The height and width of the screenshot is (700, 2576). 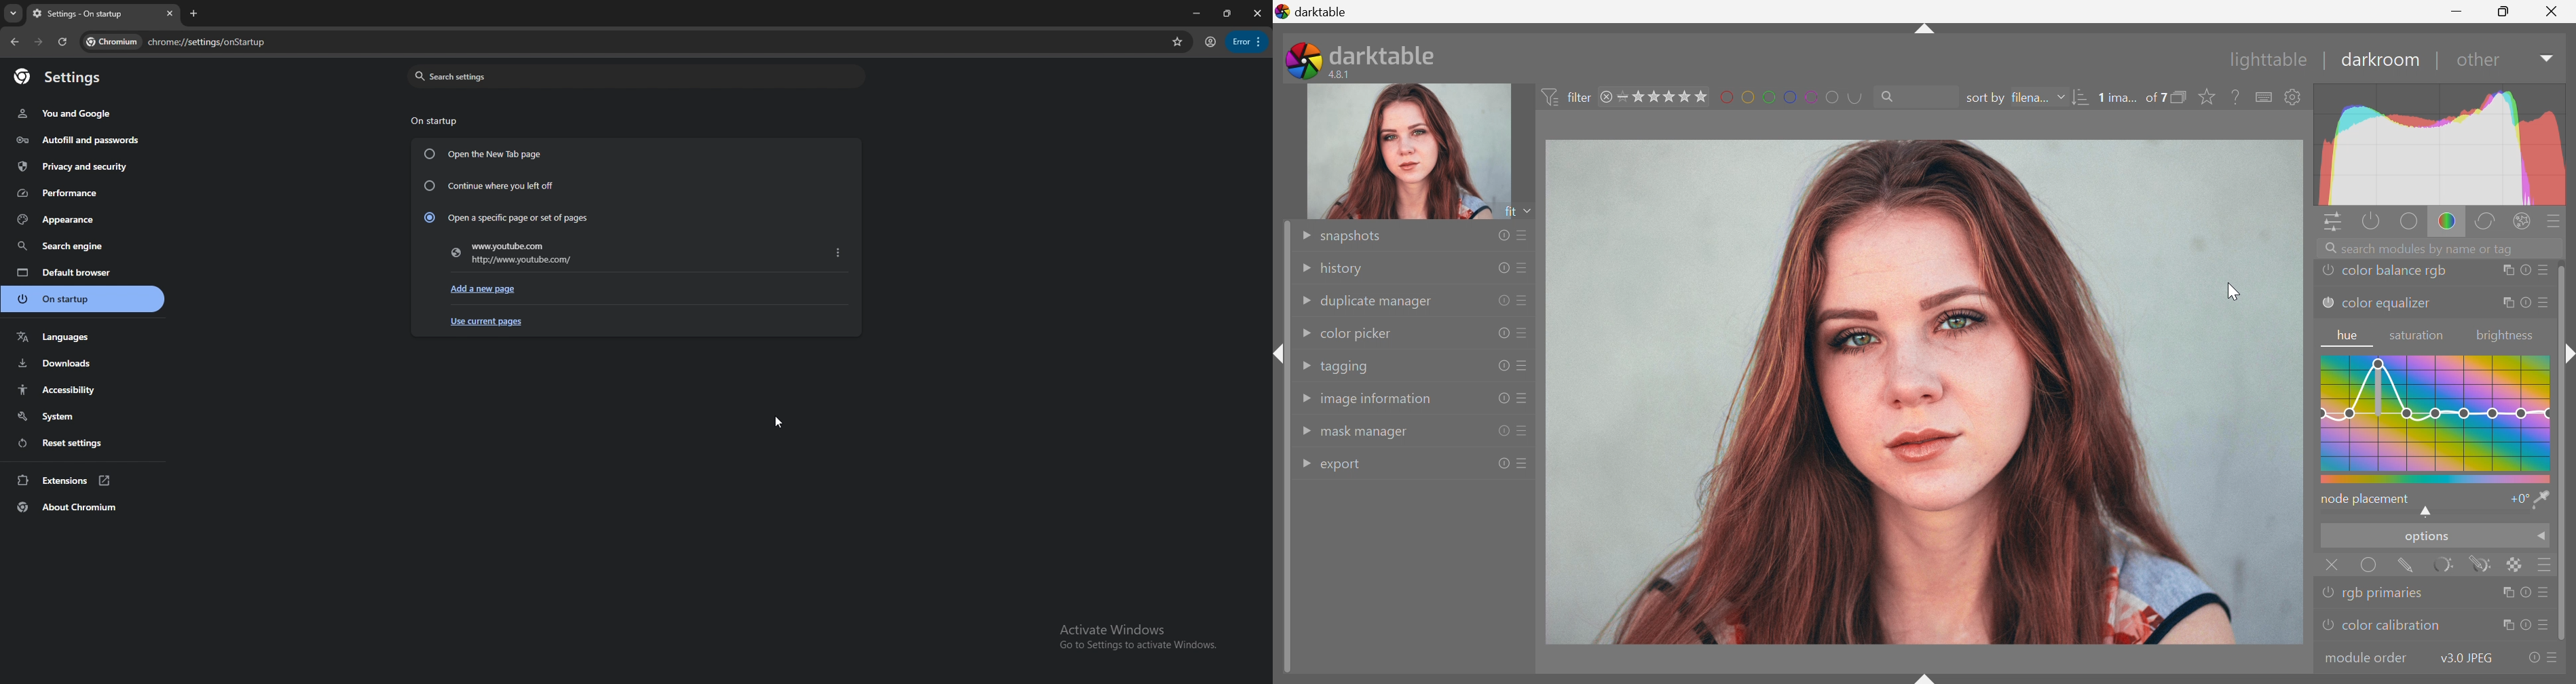 What do you see at coordinates (2525, 271) in the screenshot?
I see `reset` at bounding box center [2525, 271].